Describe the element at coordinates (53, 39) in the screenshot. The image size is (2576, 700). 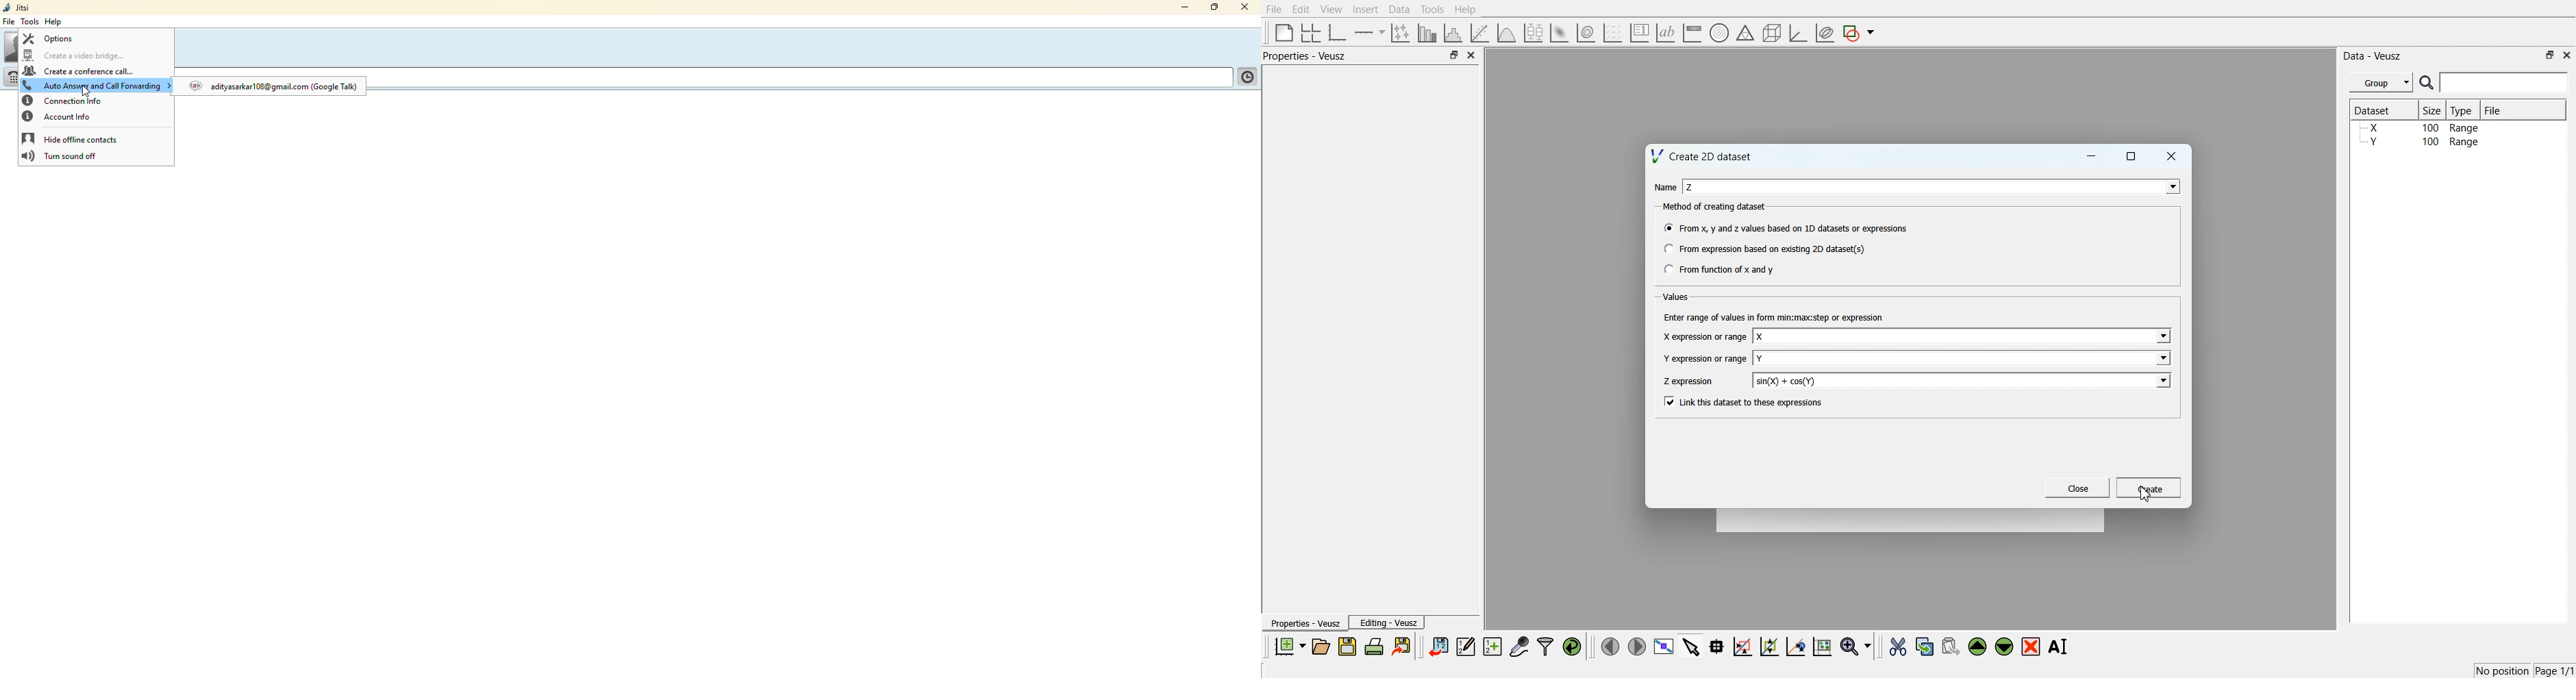
I see `options` at that location.